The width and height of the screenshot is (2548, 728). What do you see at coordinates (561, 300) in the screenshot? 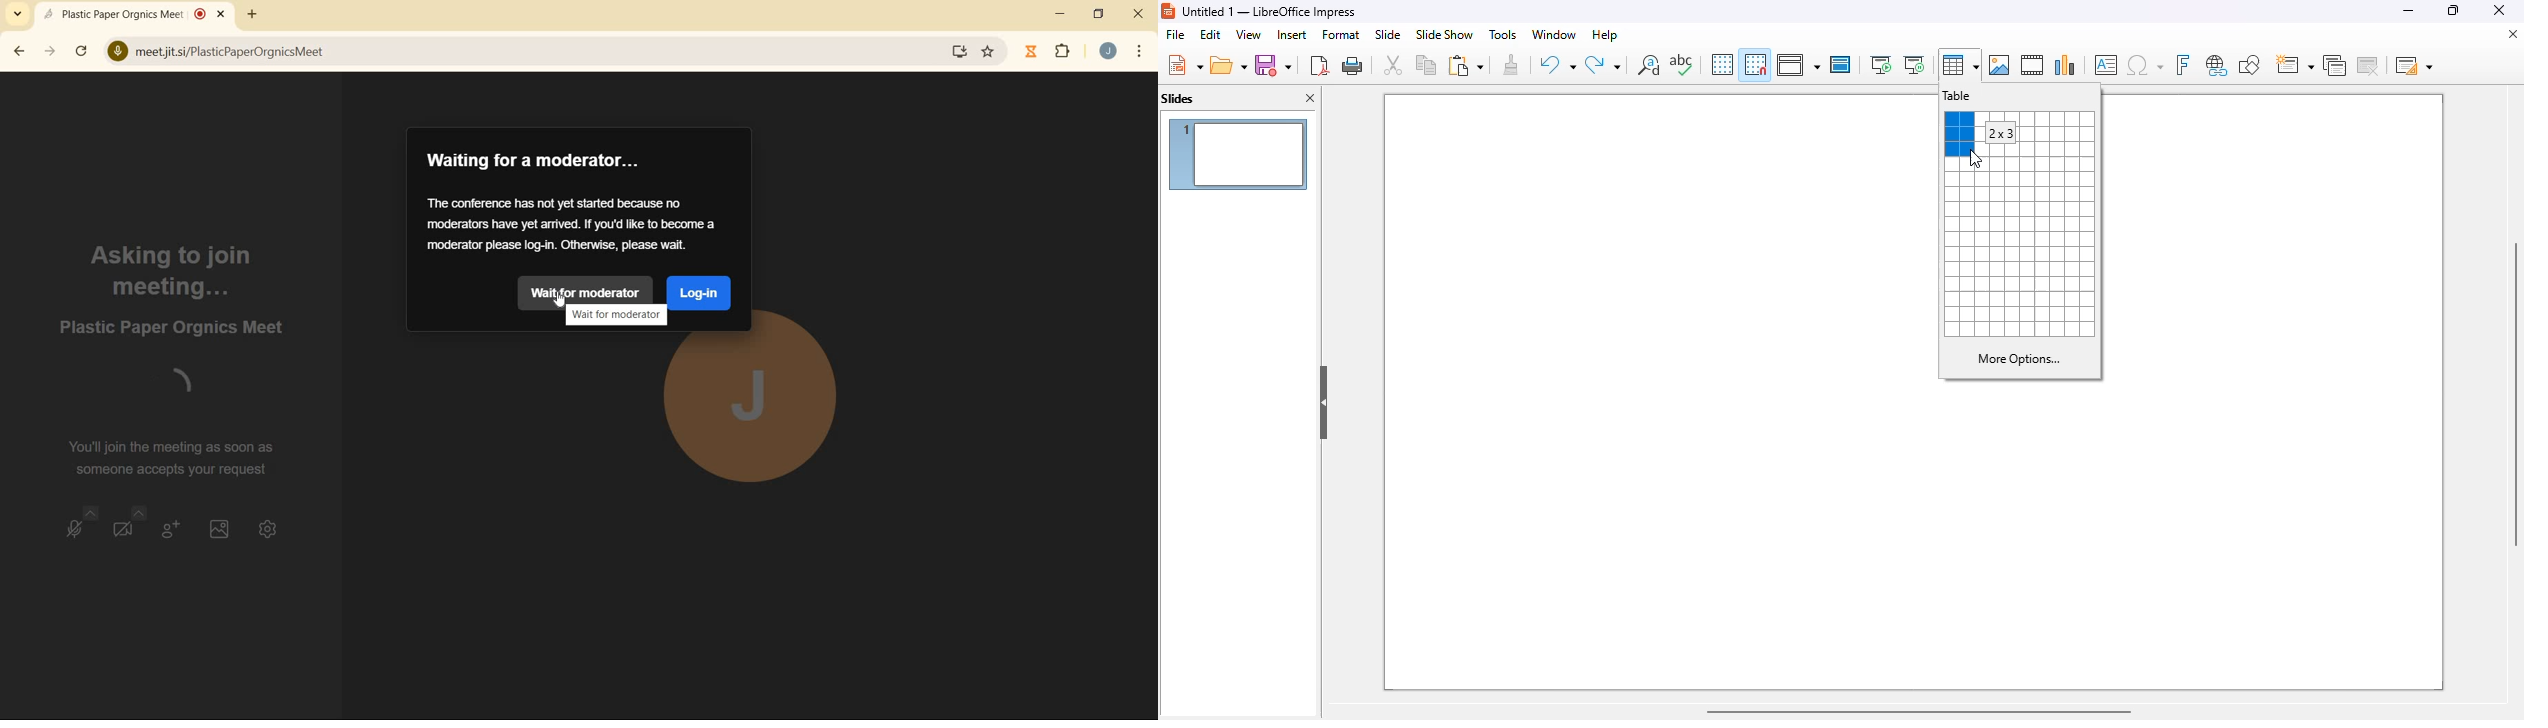
I see `cursor` at bounding box center [561, 300].